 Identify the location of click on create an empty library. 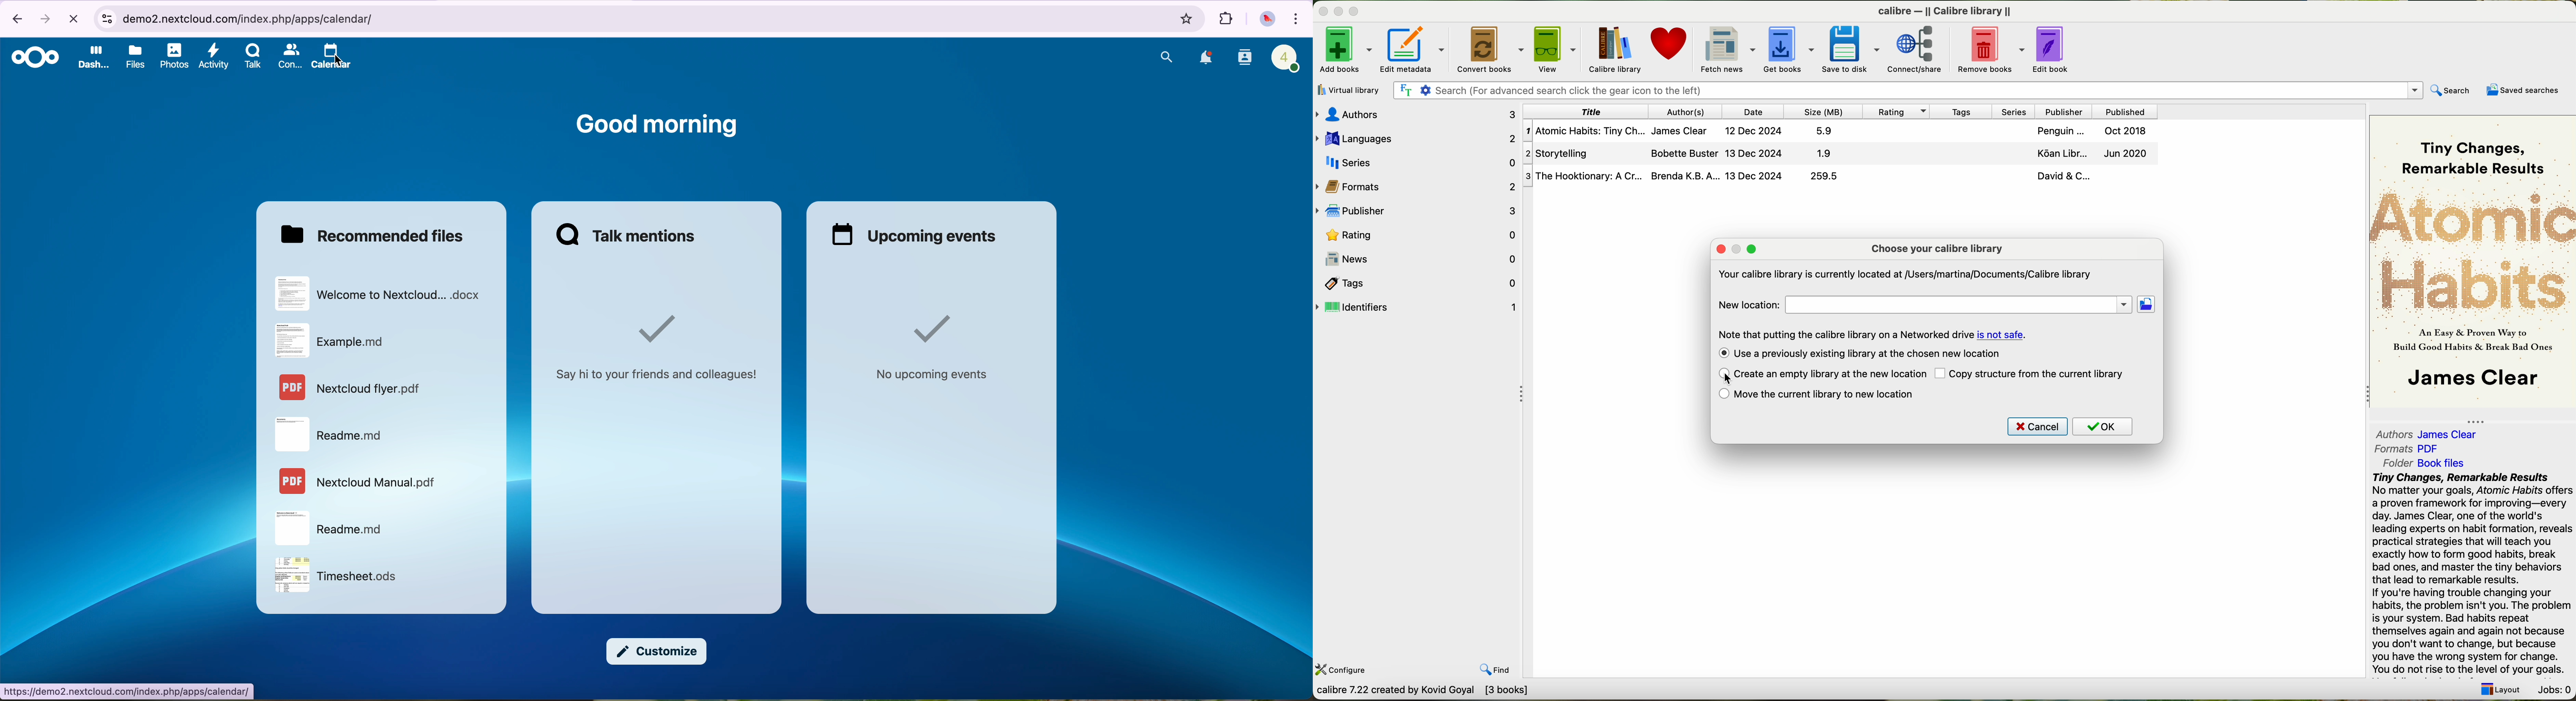
(1822, 376).